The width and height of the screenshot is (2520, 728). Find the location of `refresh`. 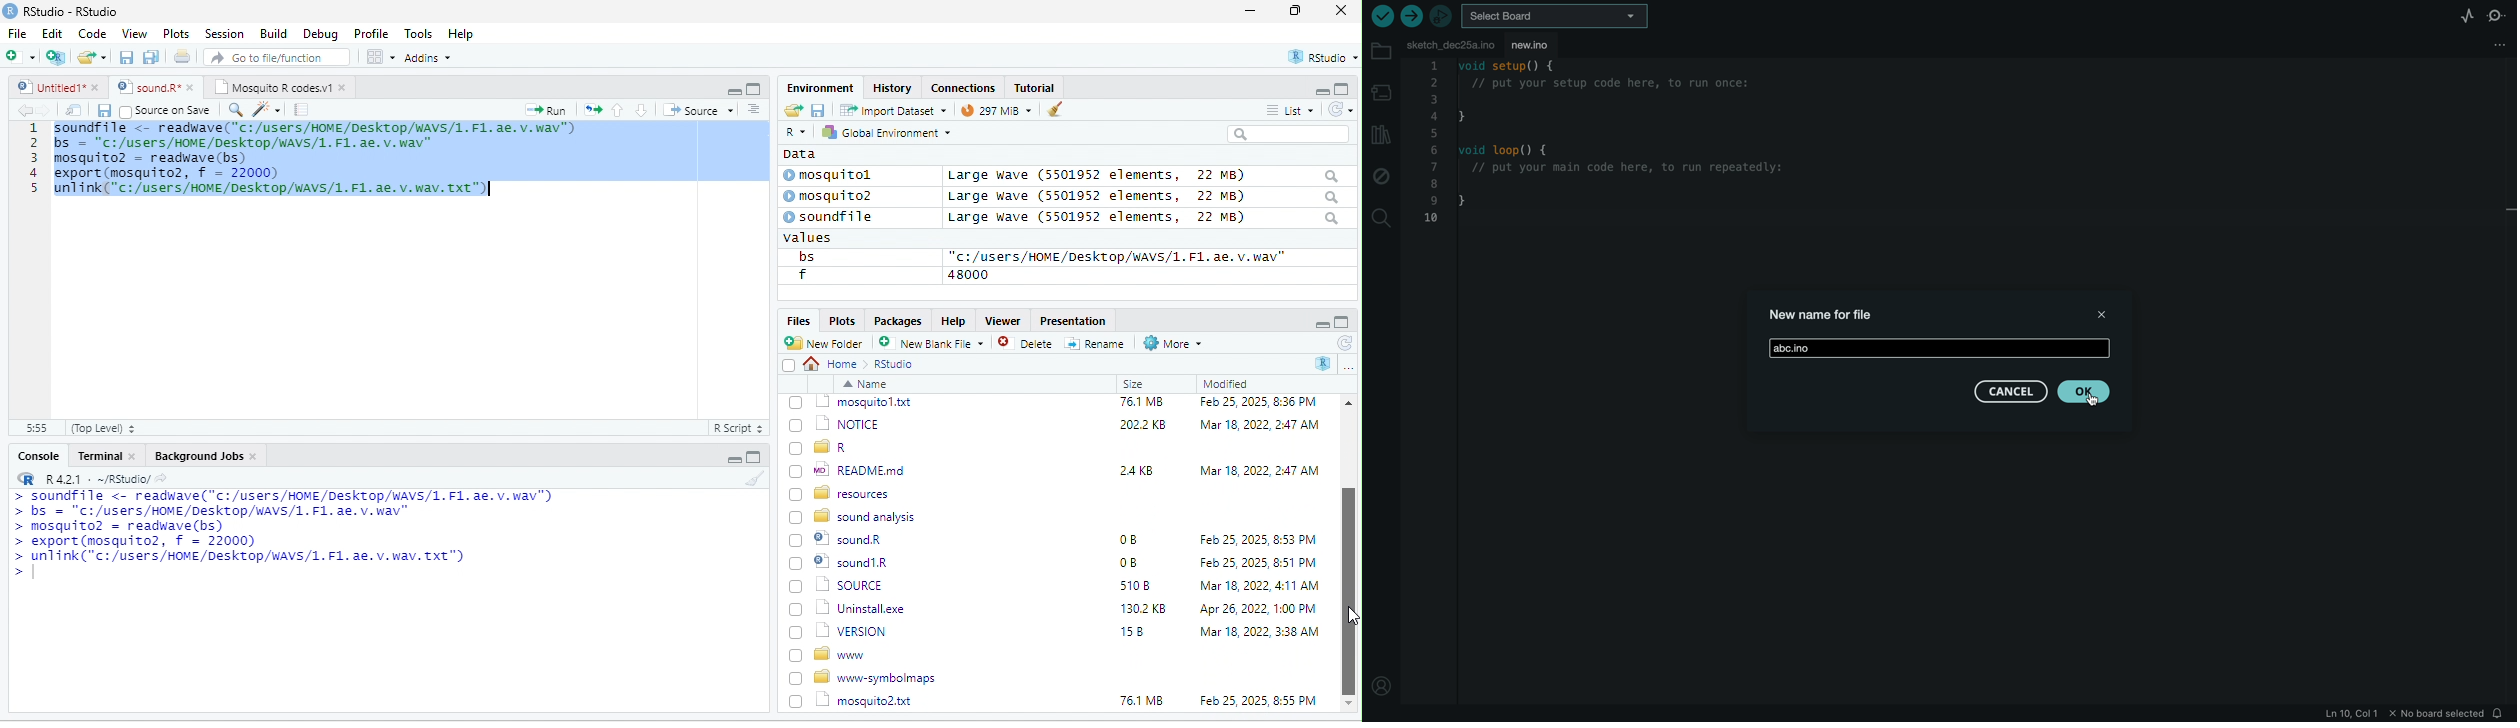

refresh is located at coordinates (1337, 109).